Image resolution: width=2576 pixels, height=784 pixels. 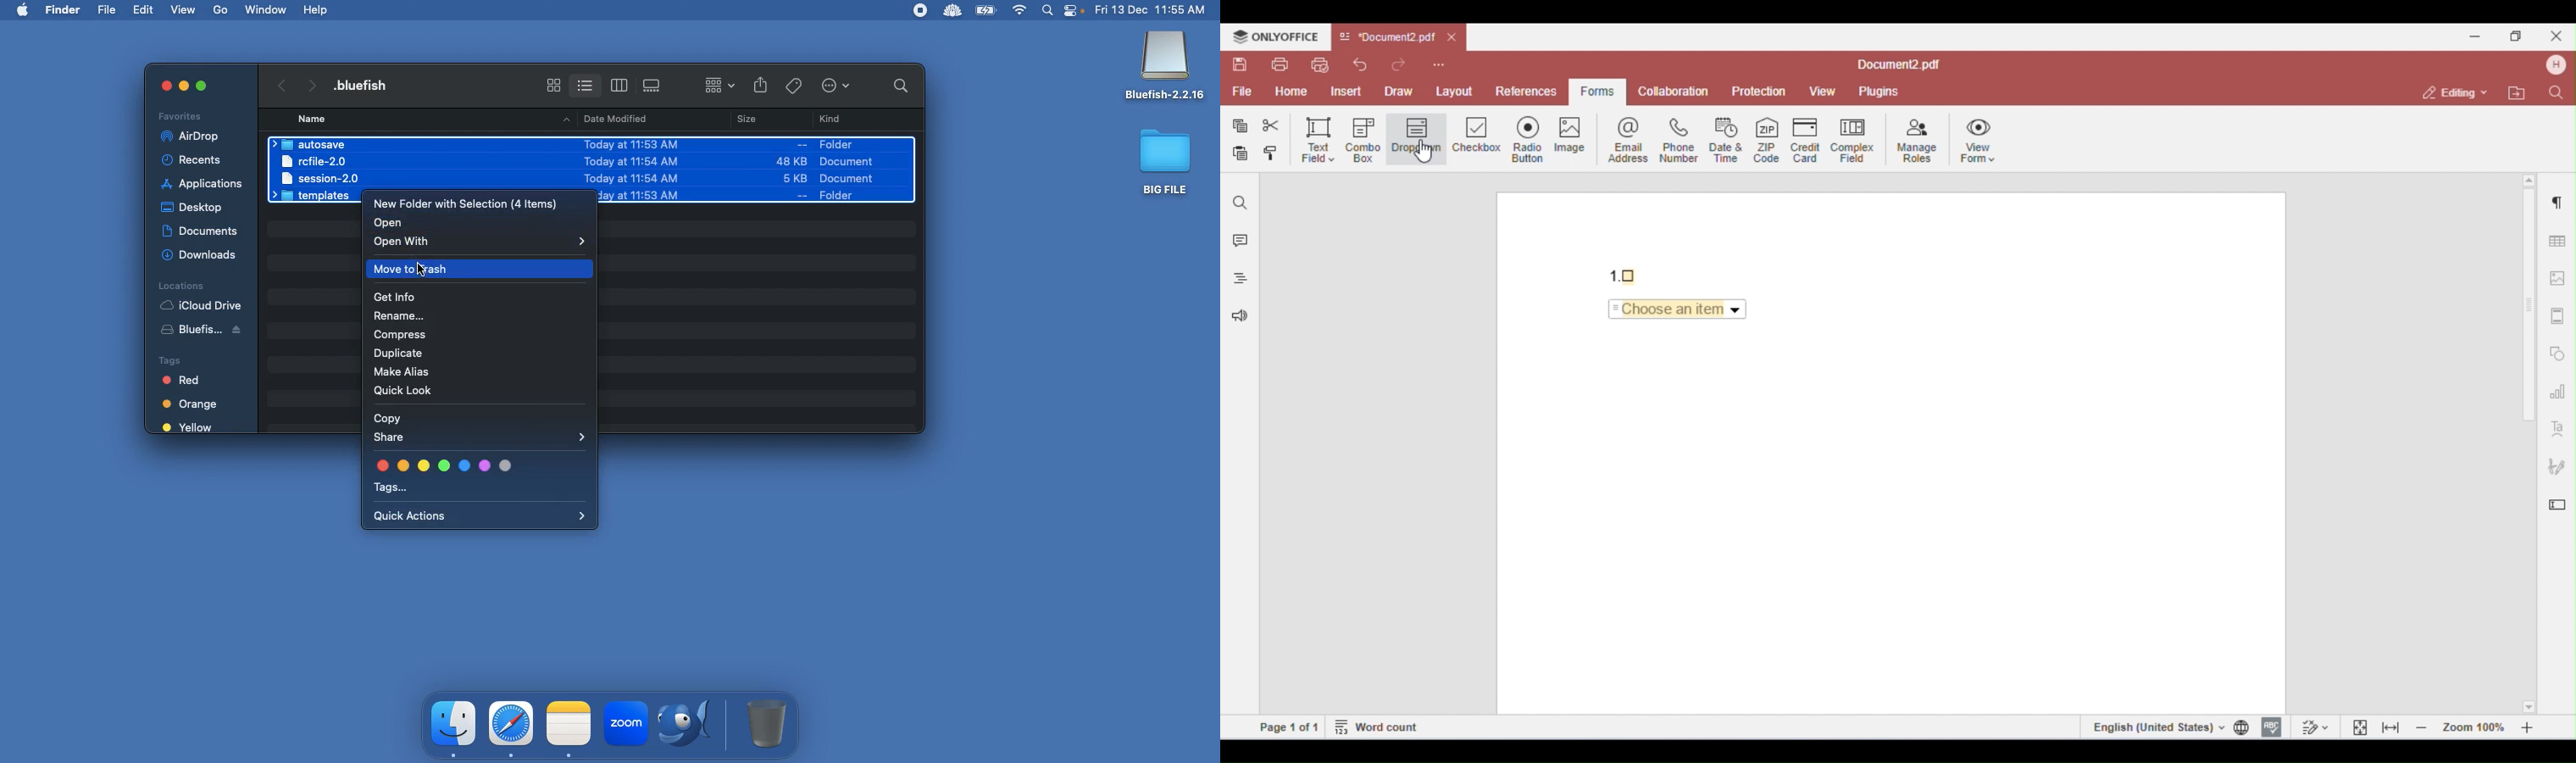 I want to click on Bluefish, so click(x=208, y=332).